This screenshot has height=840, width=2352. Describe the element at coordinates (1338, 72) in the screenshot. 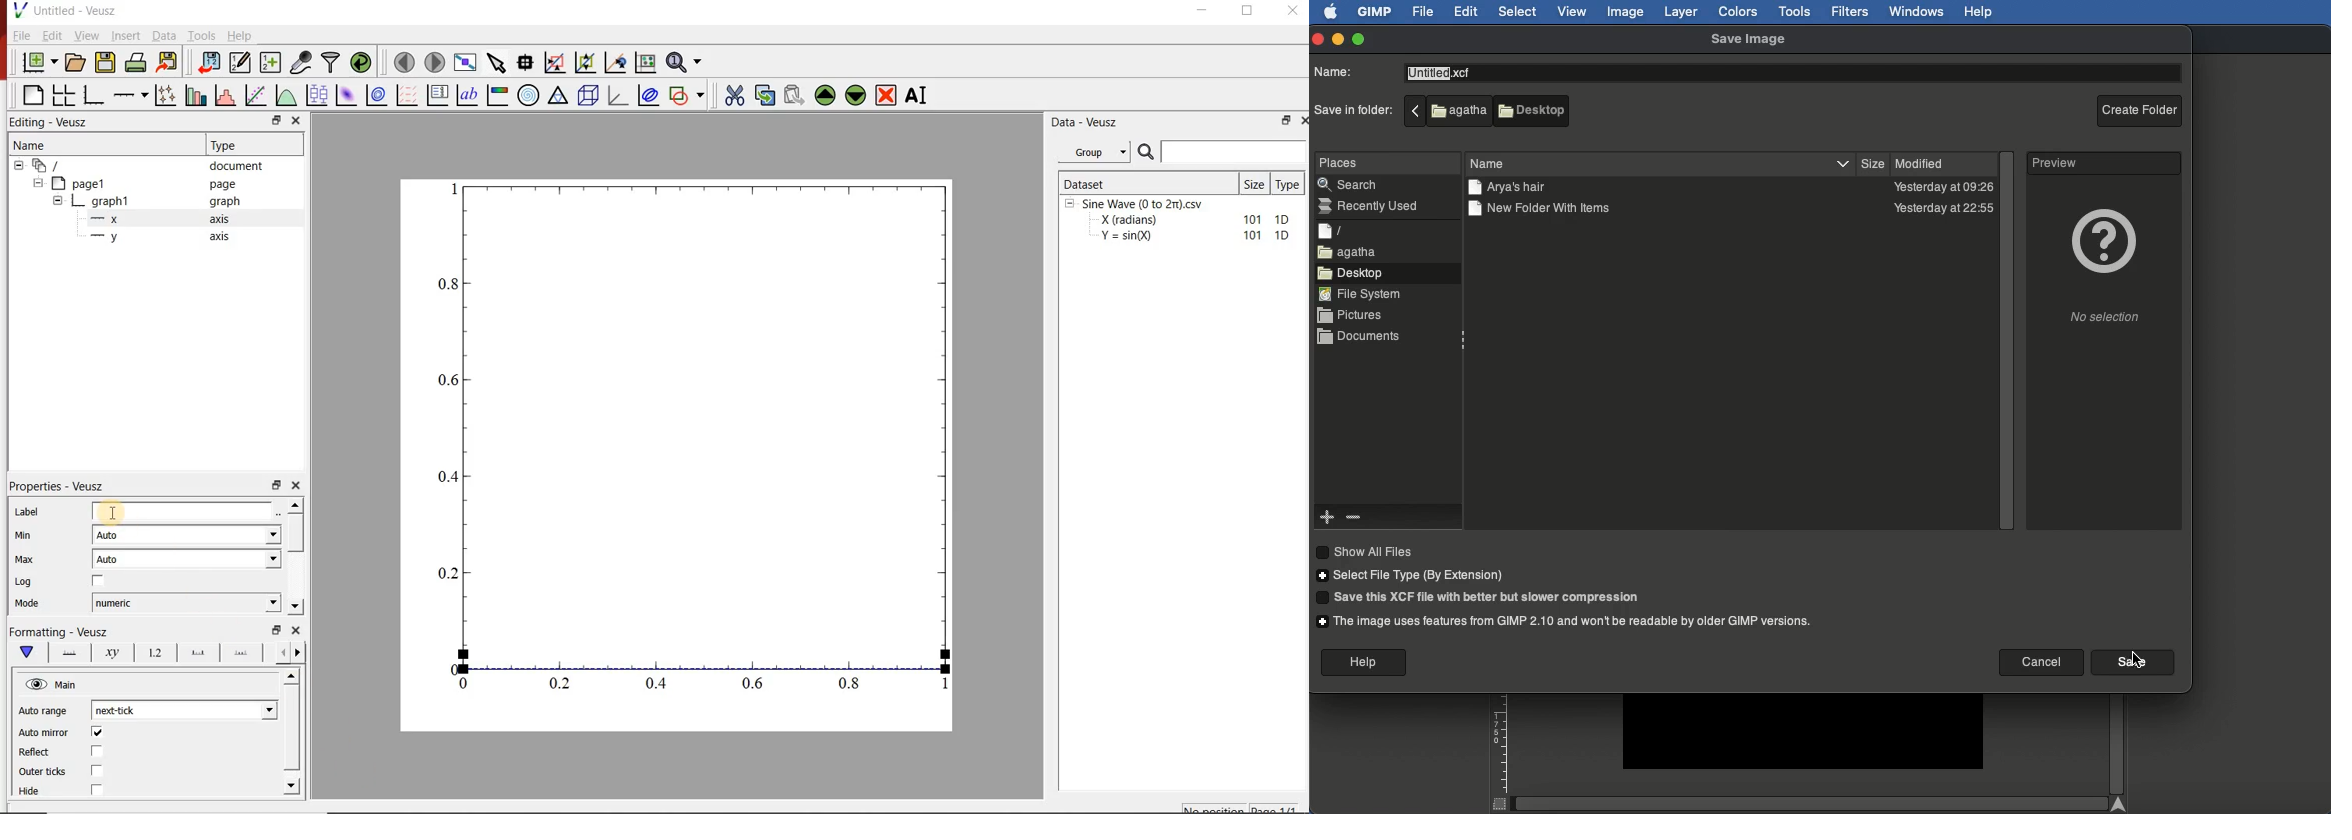

I see `Name` at that location.